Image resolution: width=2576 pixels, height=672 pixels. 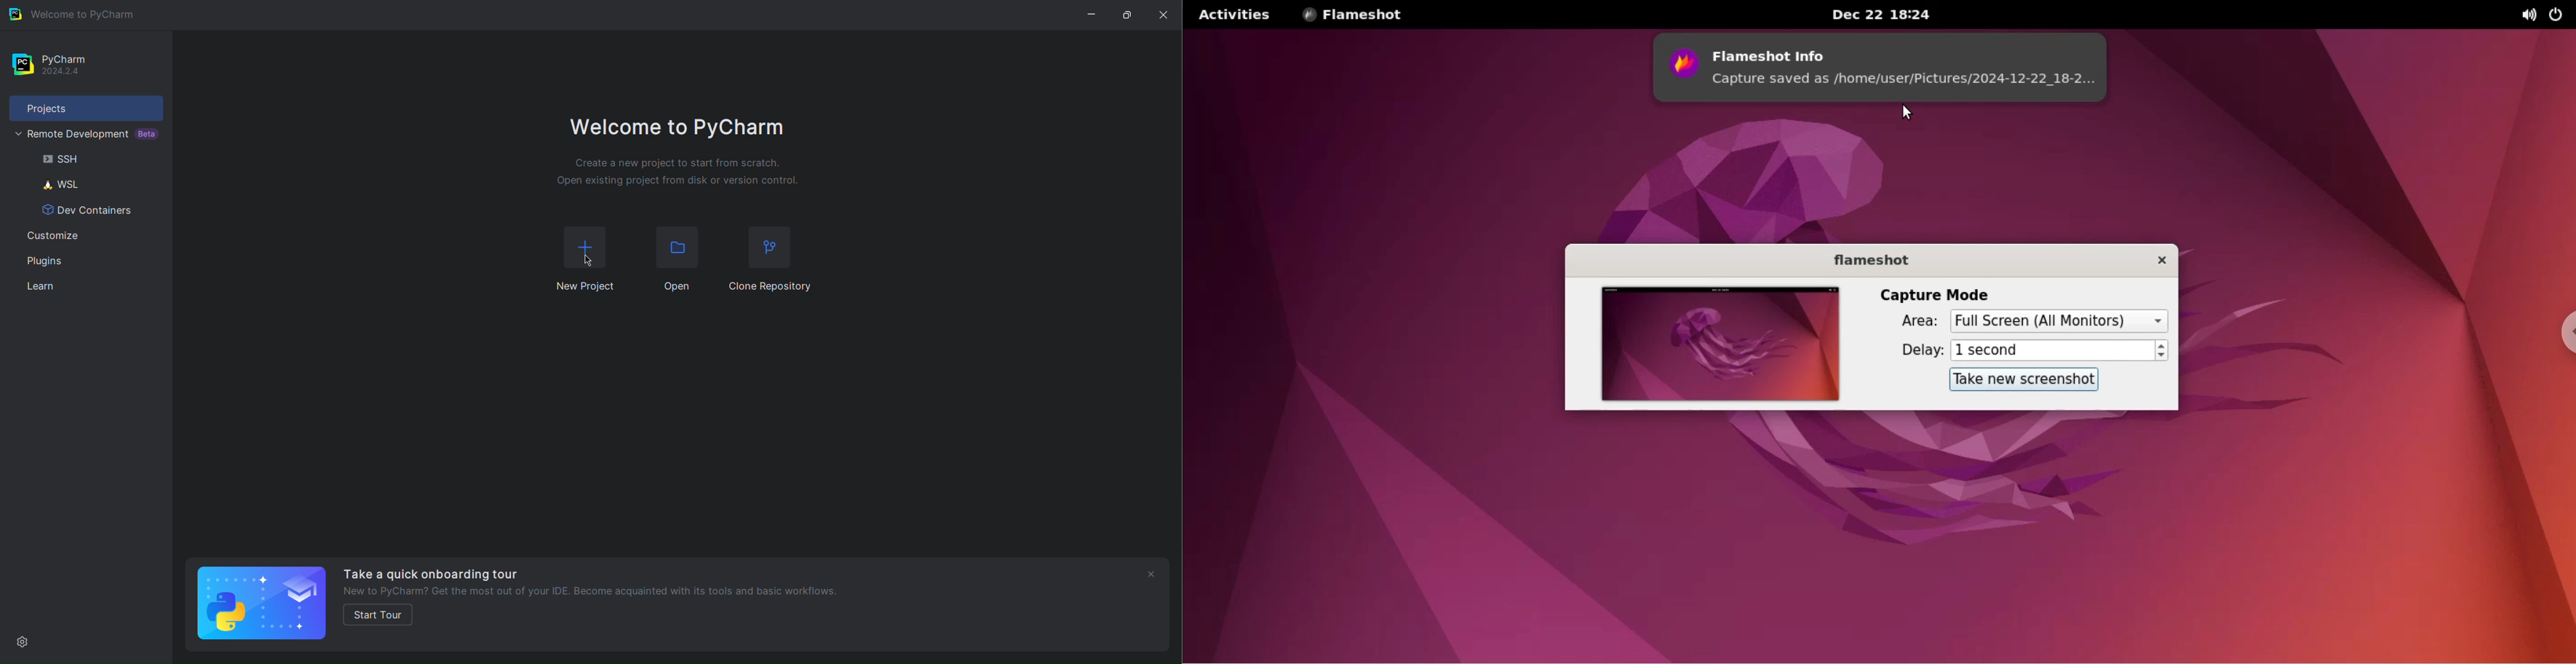 What do you see at coordinates (1874, 260) in the screenshot?
I see `flameshot` at bounding box center [1874, 260].